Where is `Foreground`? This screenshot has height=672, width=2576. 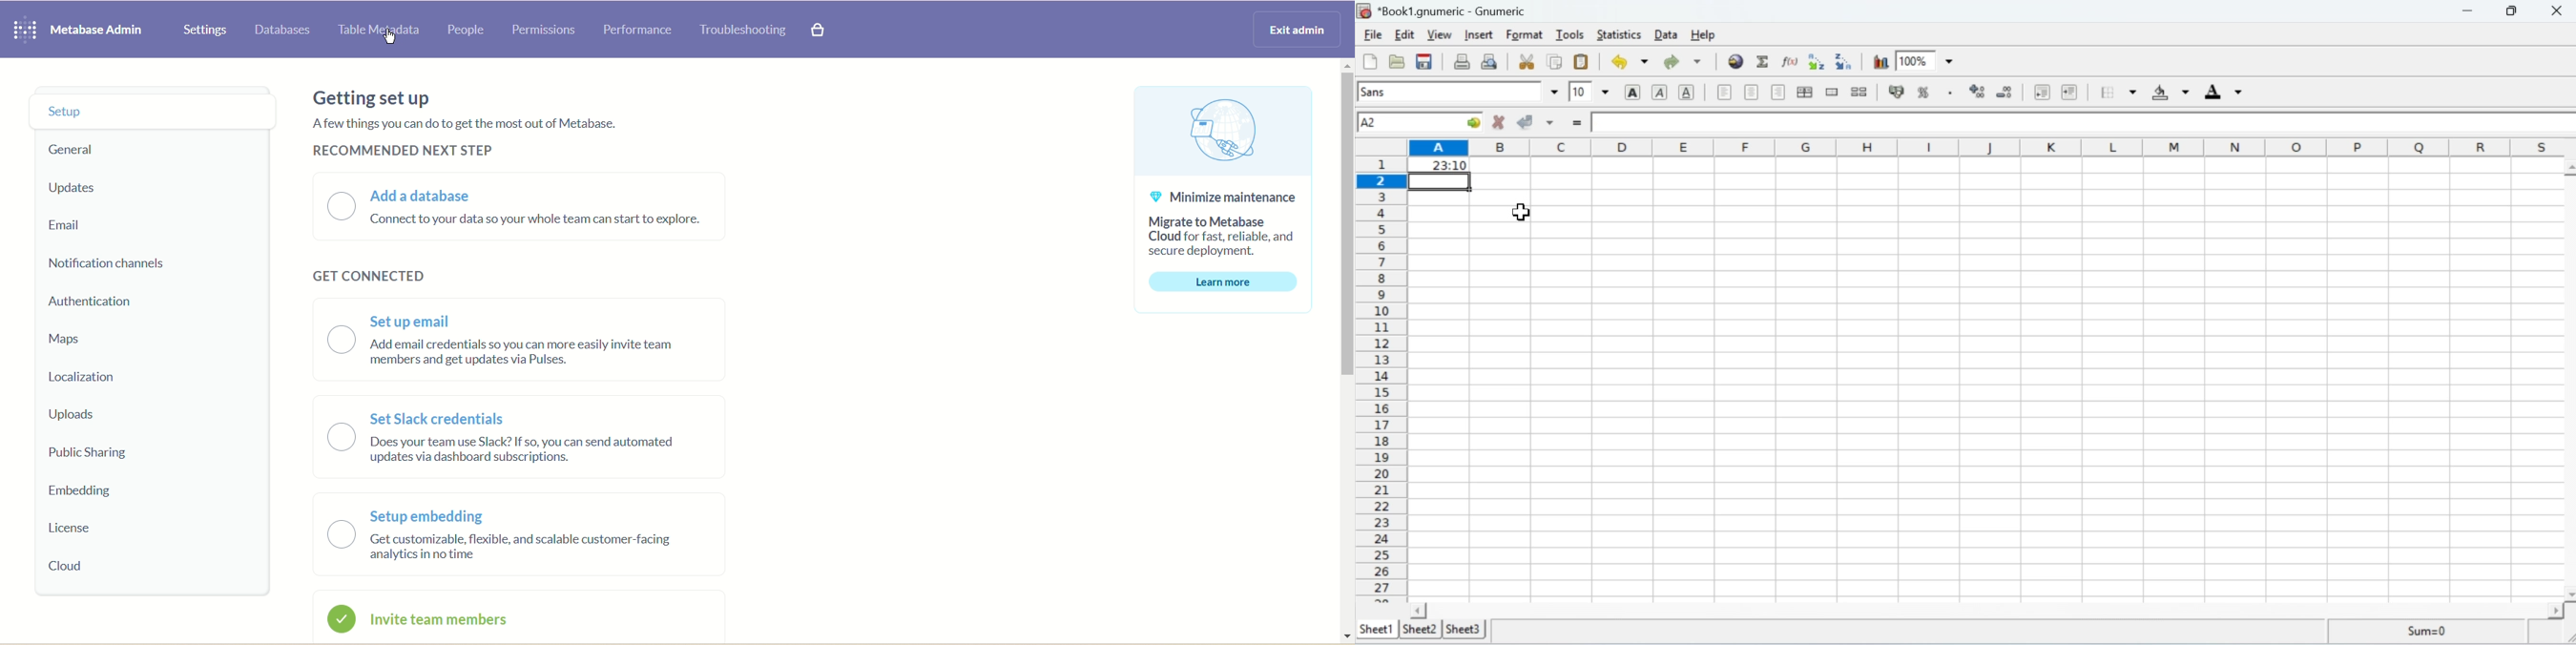 Foreground is located at coordinates (2222, 93).